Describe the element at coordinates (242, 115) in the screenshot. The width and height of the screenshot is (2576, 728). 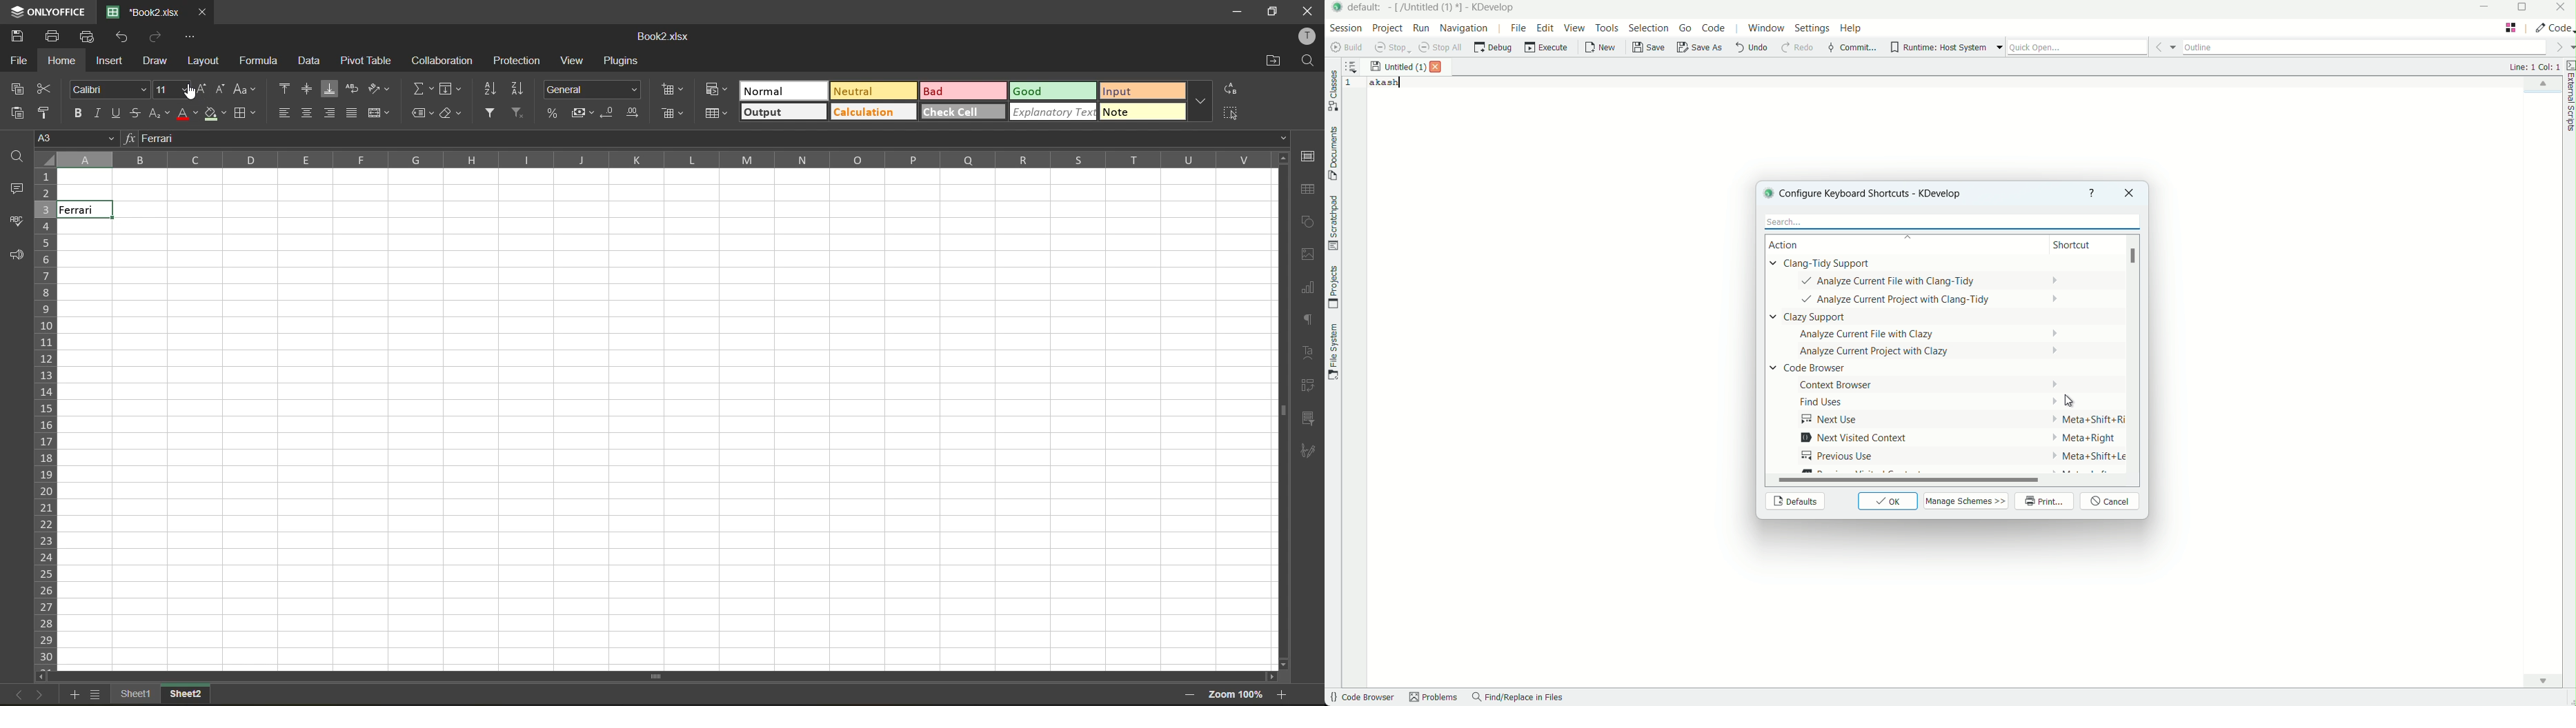
I see `borders` at that location.